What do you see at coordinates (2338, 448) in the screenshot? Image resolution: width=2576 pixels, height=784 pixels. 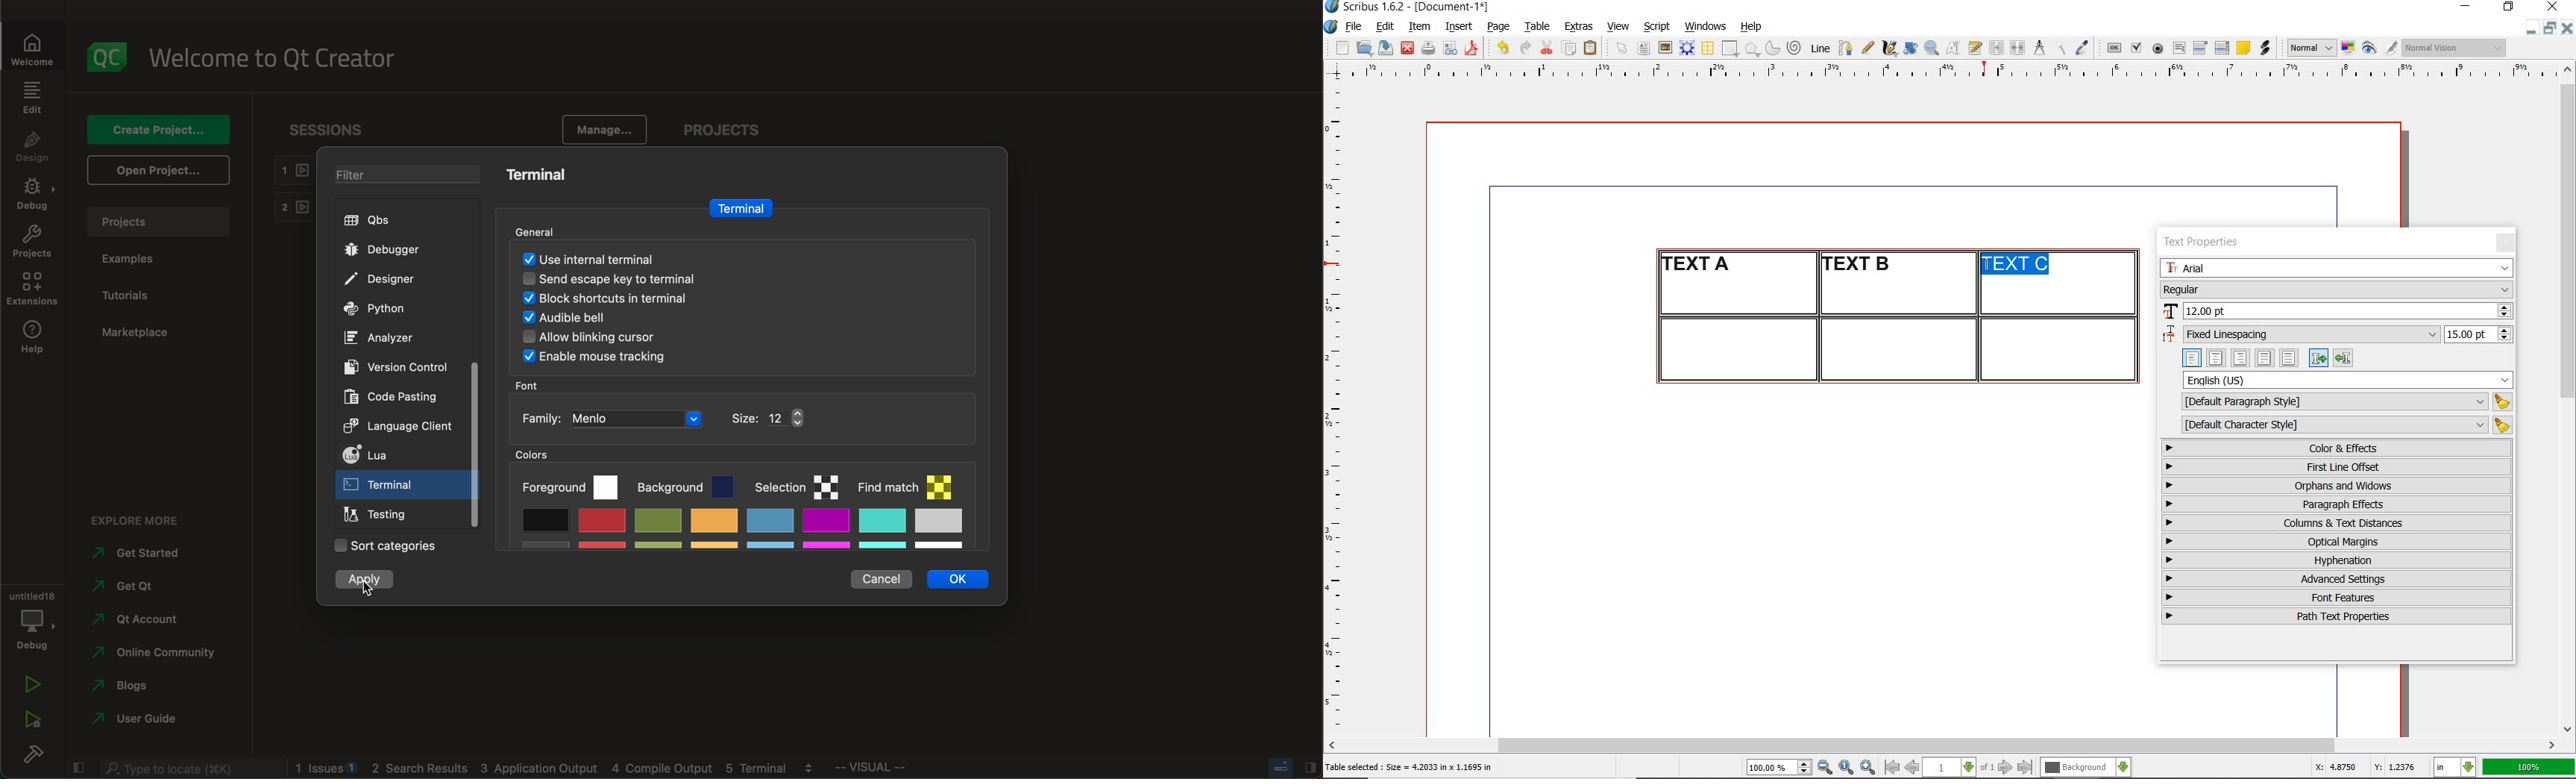 I see `color & effects` at bounding box center [2338, 448].